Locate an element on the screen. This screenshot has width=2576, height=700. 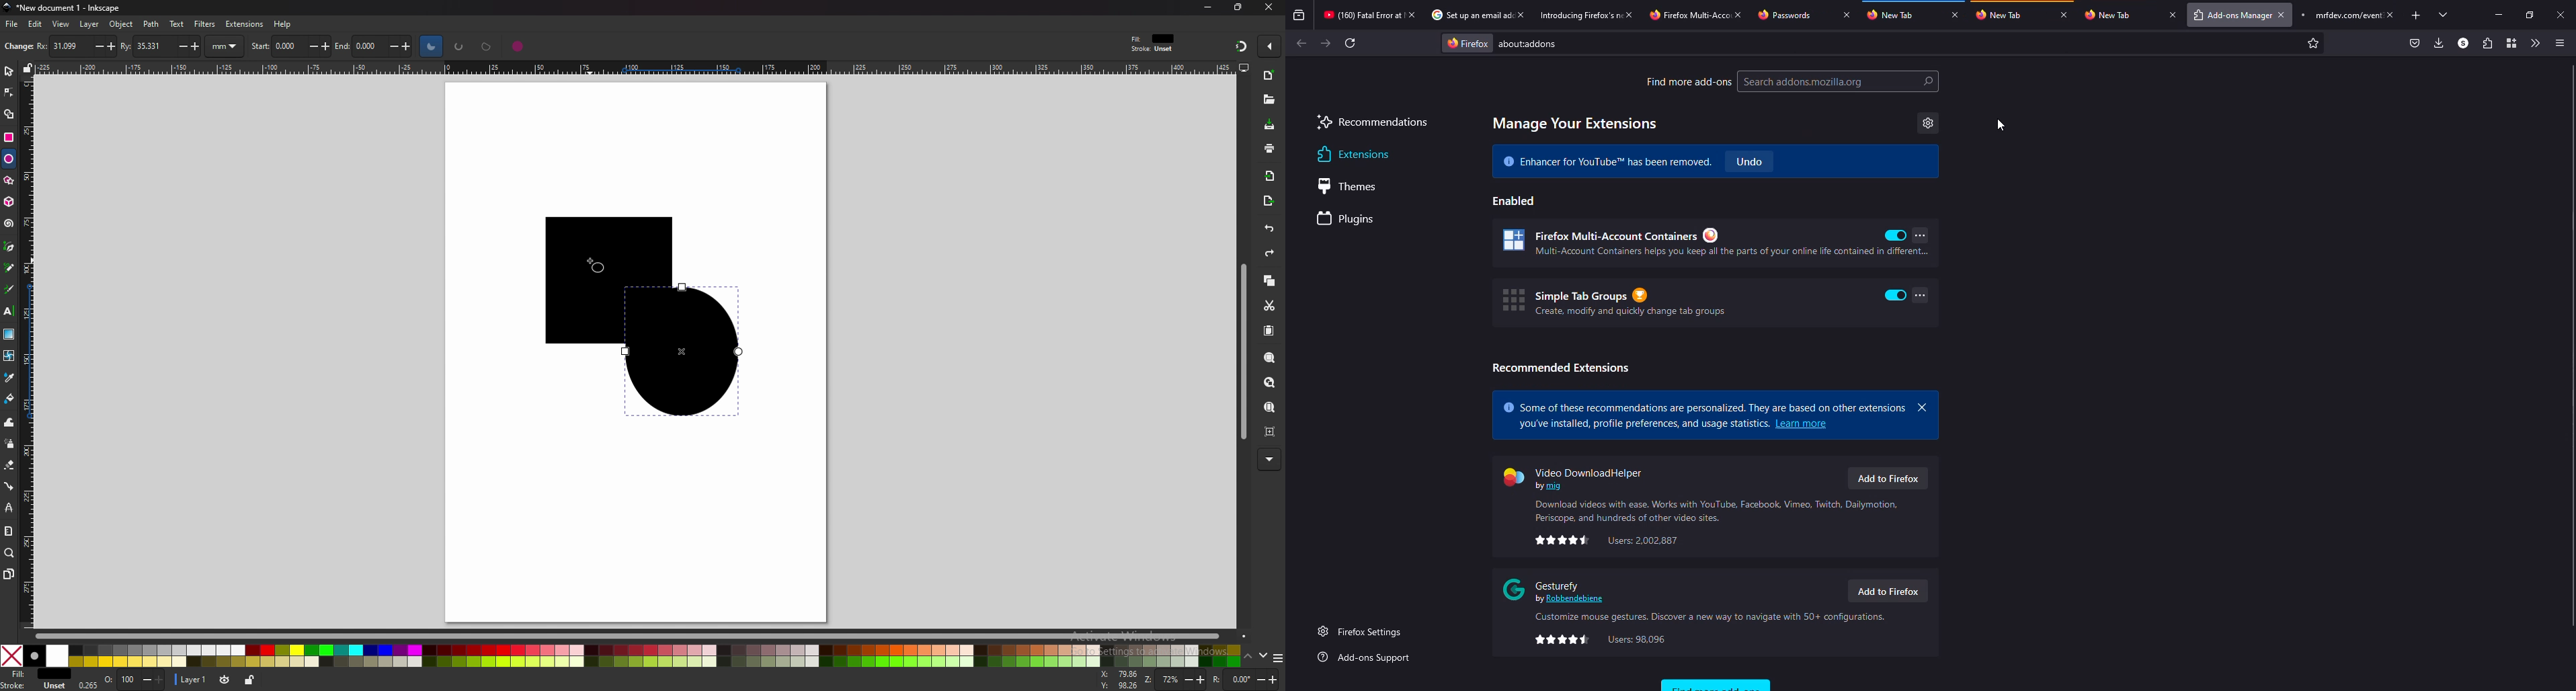
tab is located at coordinates (1796, 14).